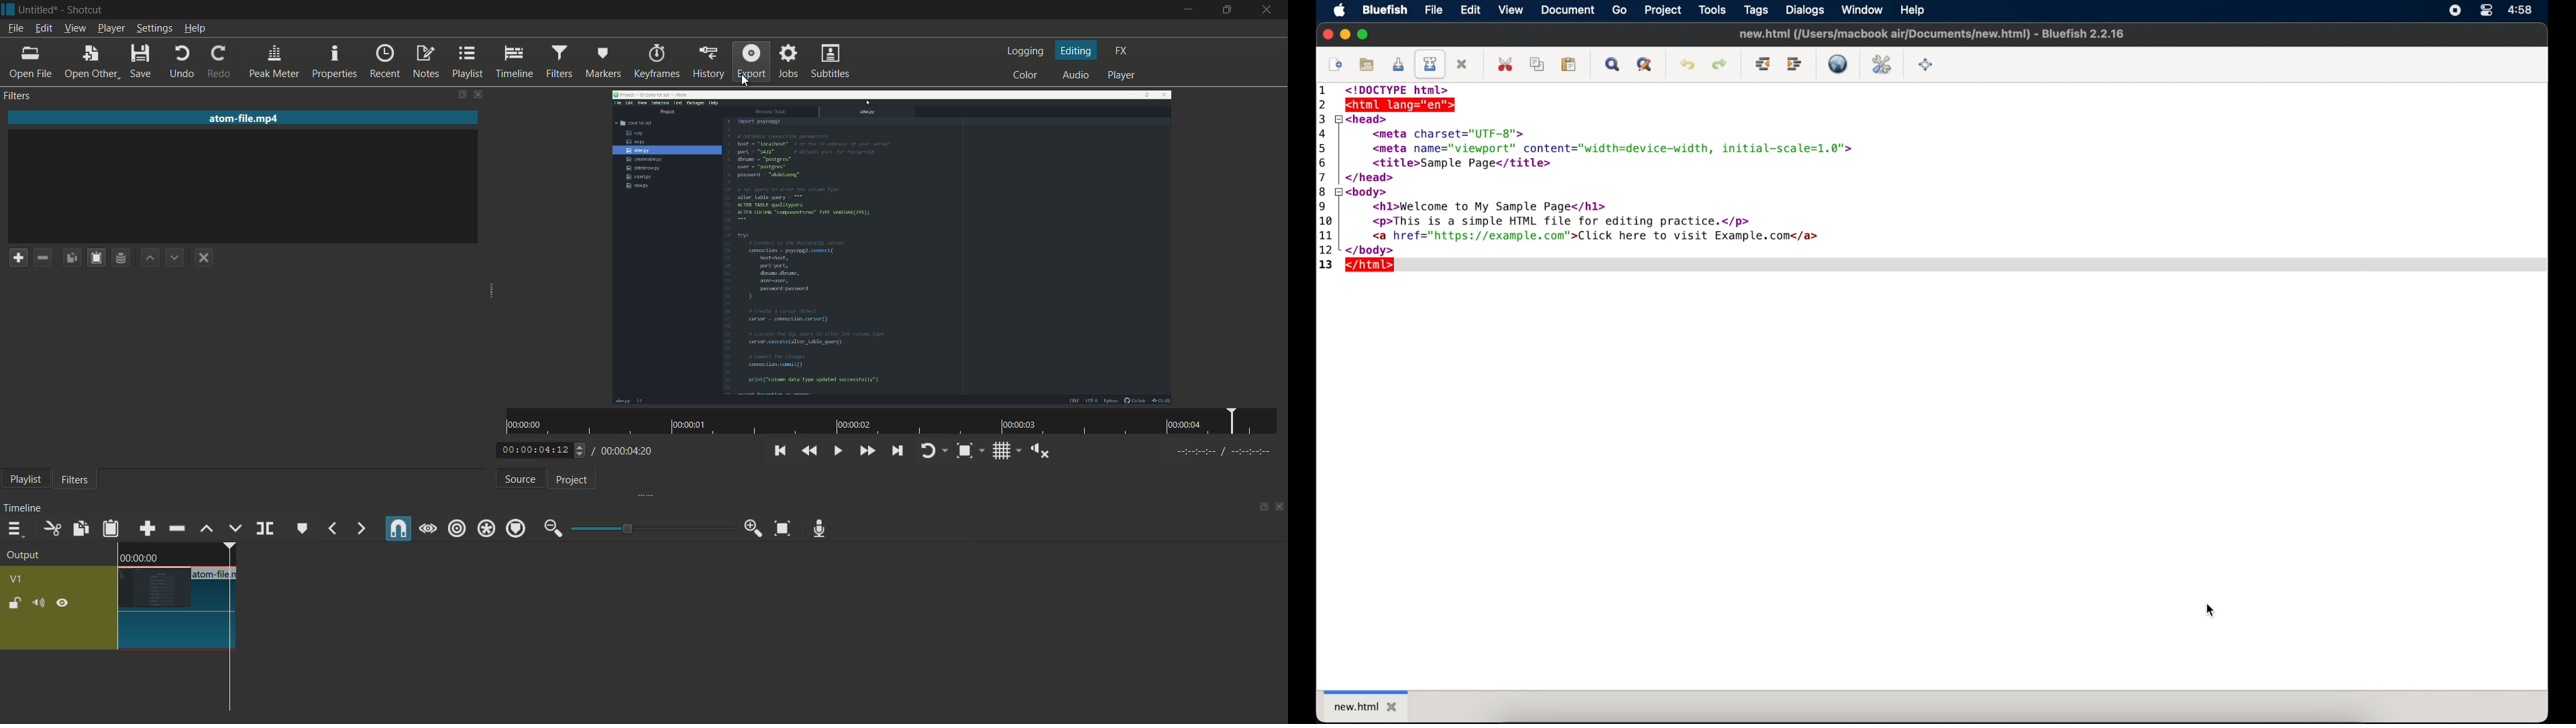  What do you see at coordinates (19, 258) in the screenshot?
I see `add a filter` at bounding box center [19, 258].